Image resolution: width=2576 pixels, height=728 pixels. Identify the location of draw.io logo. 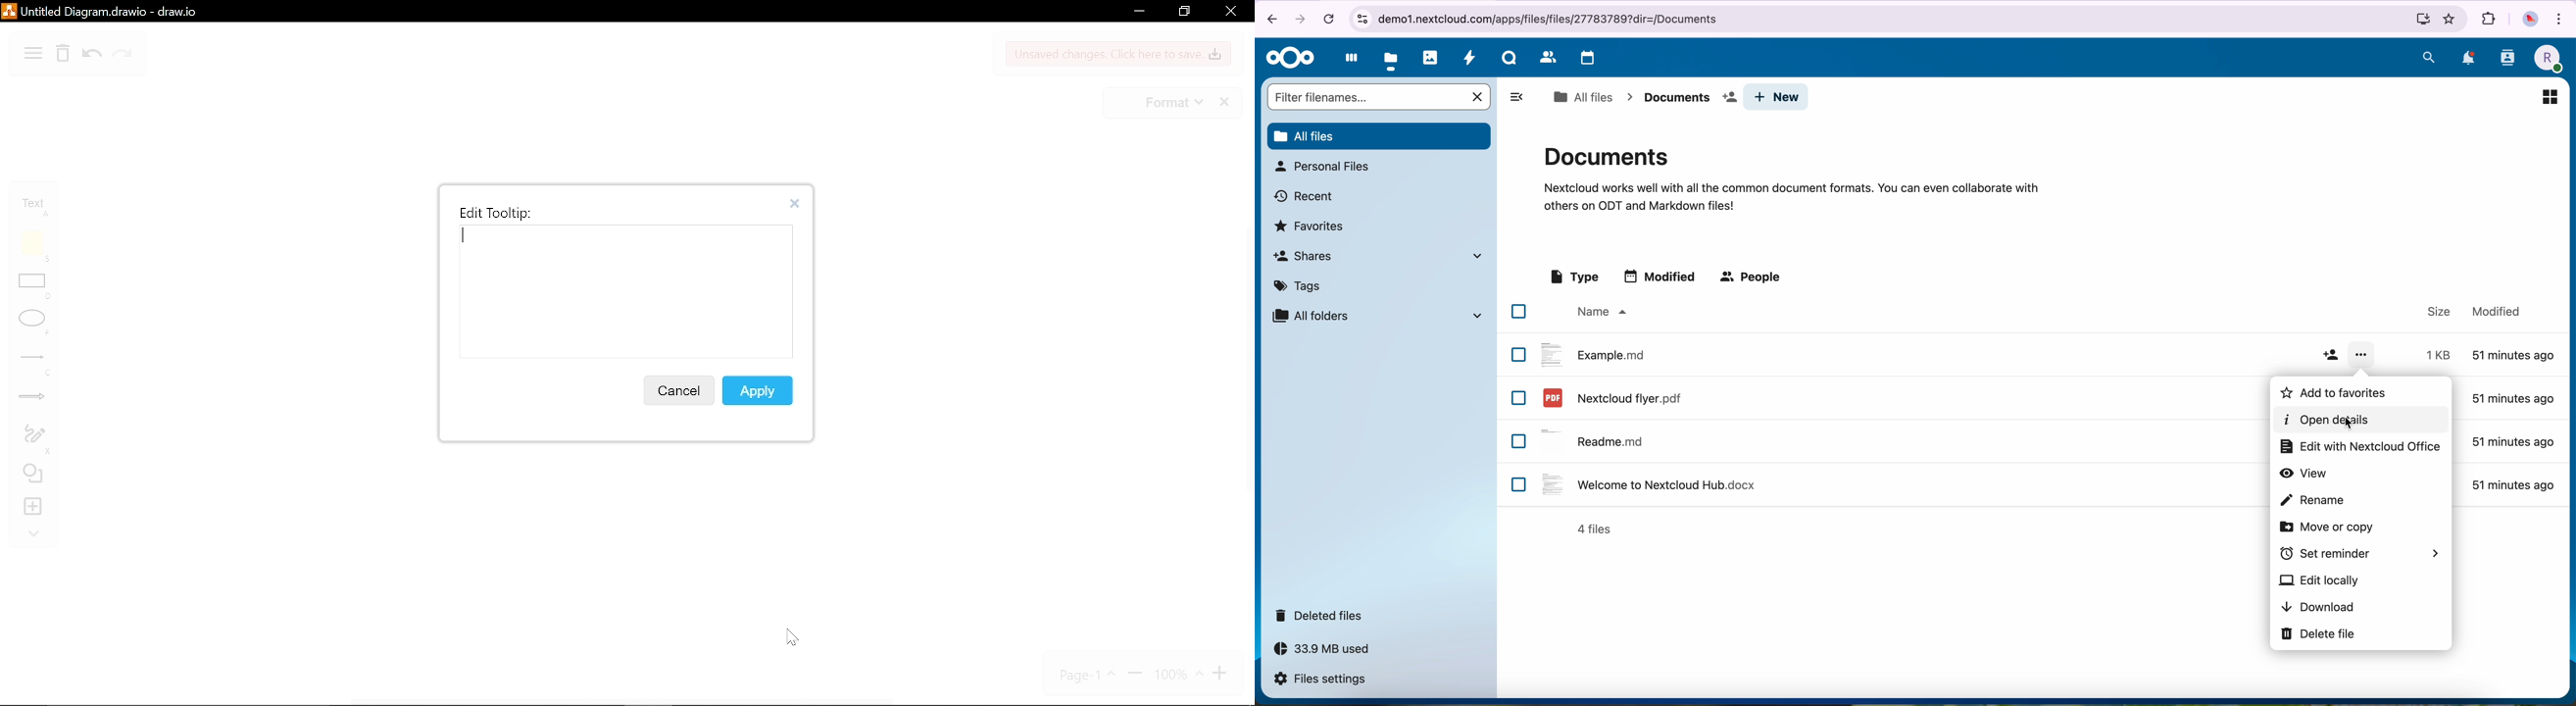
(9, 12).